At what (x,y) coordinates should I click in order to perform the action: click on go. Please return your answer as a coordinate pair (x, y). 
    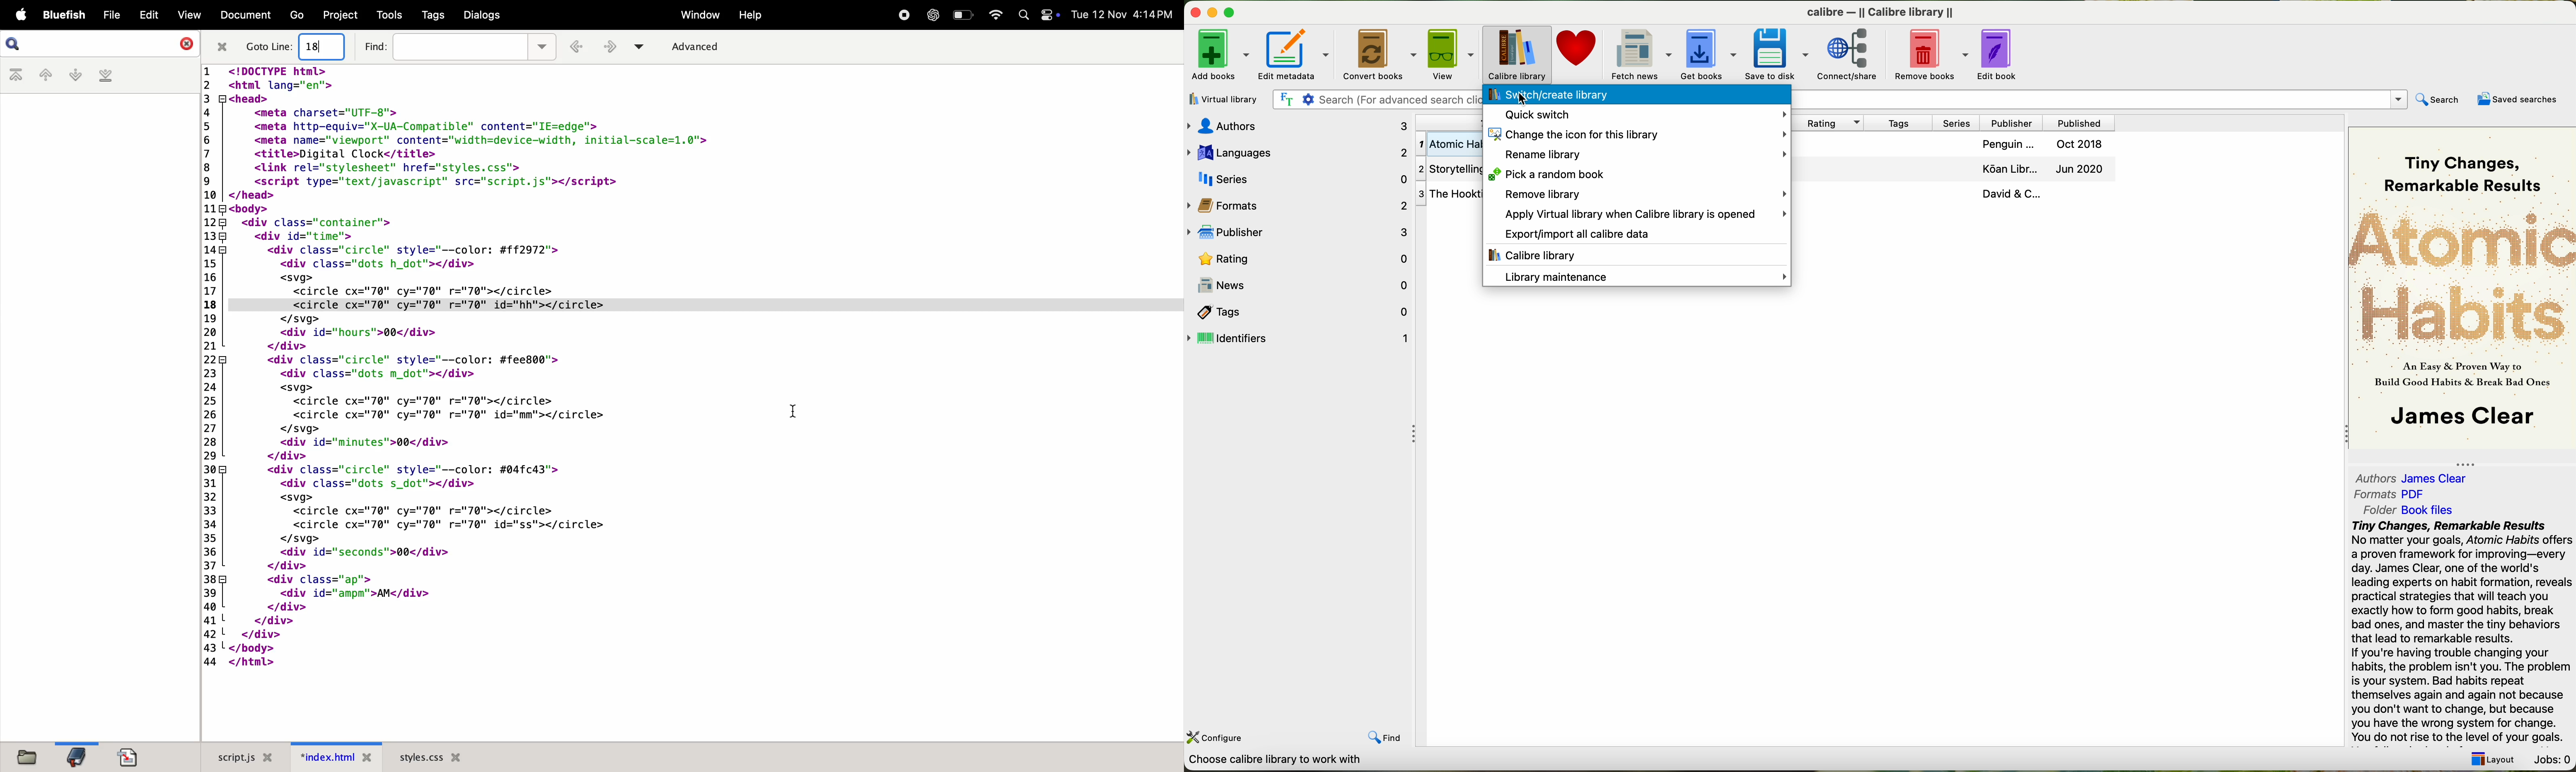
    Looking at the image, I should click on (296, 15).